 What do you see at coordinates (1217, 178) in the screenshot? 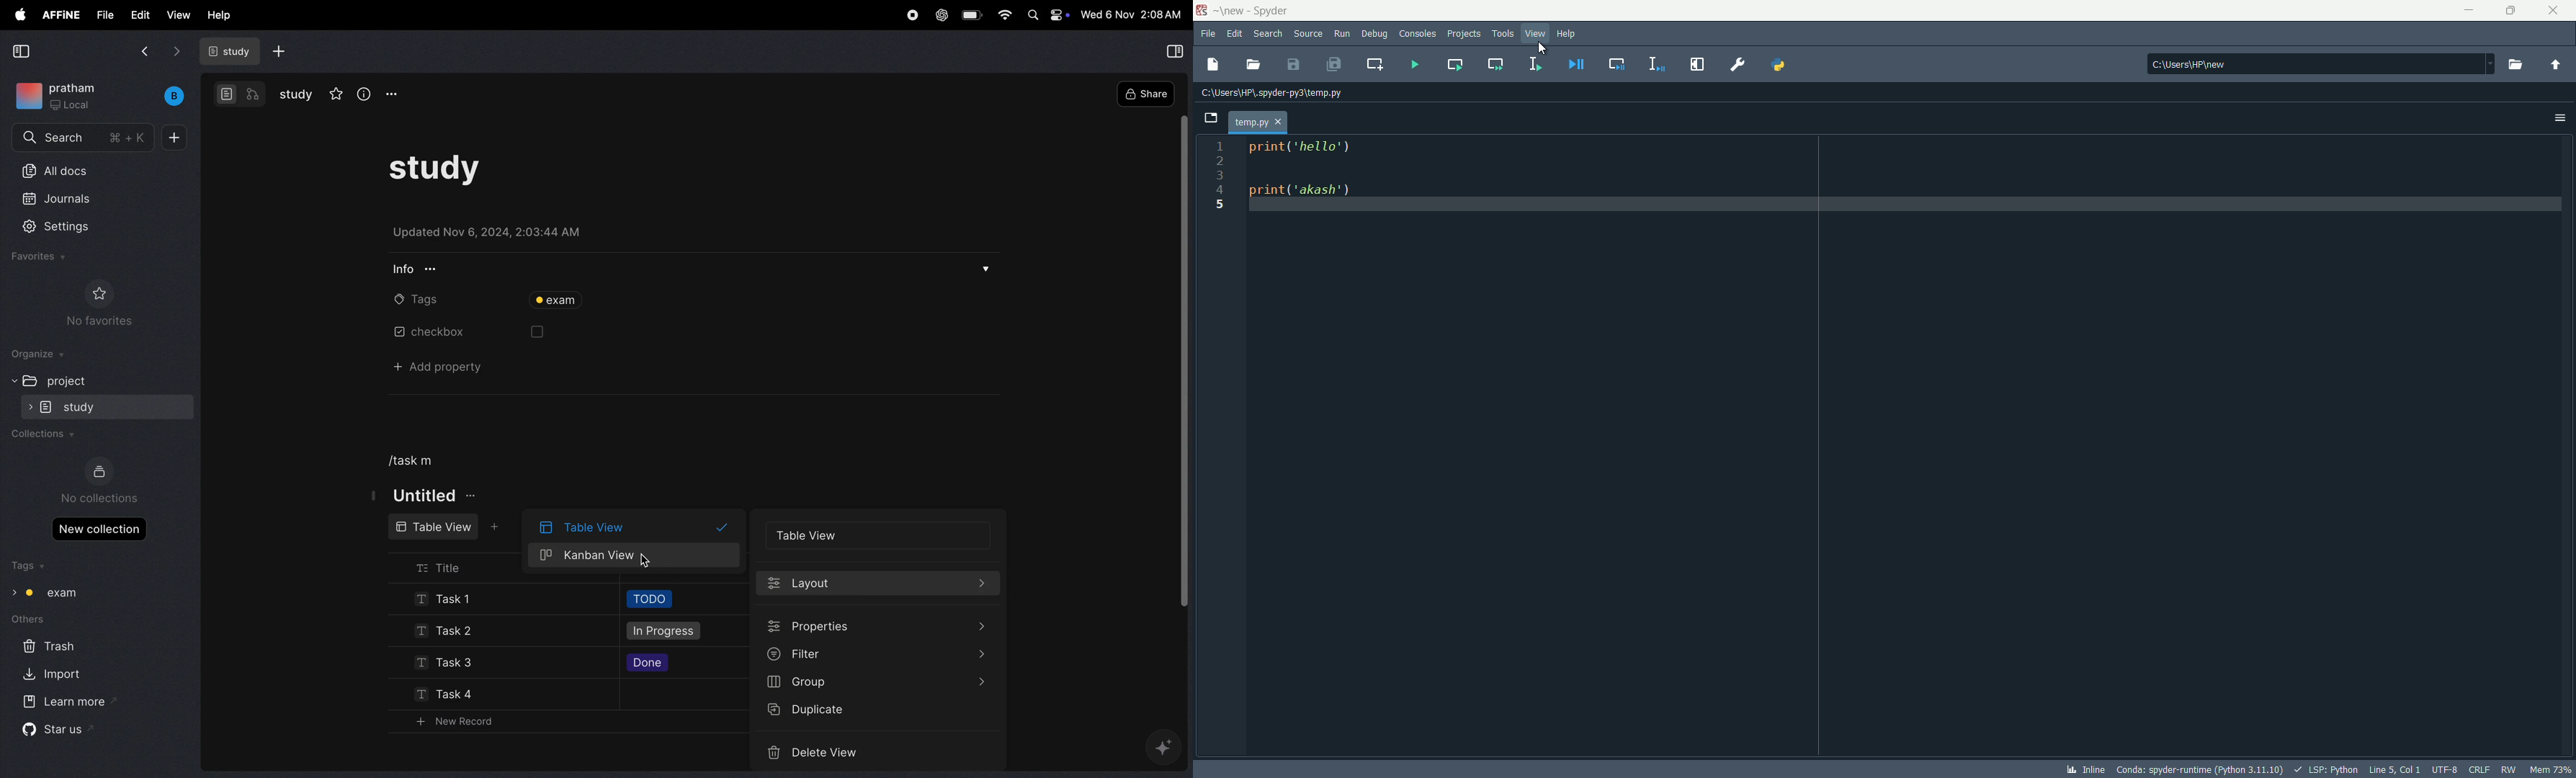
I see `line number` at bounding box center [1217, 178].